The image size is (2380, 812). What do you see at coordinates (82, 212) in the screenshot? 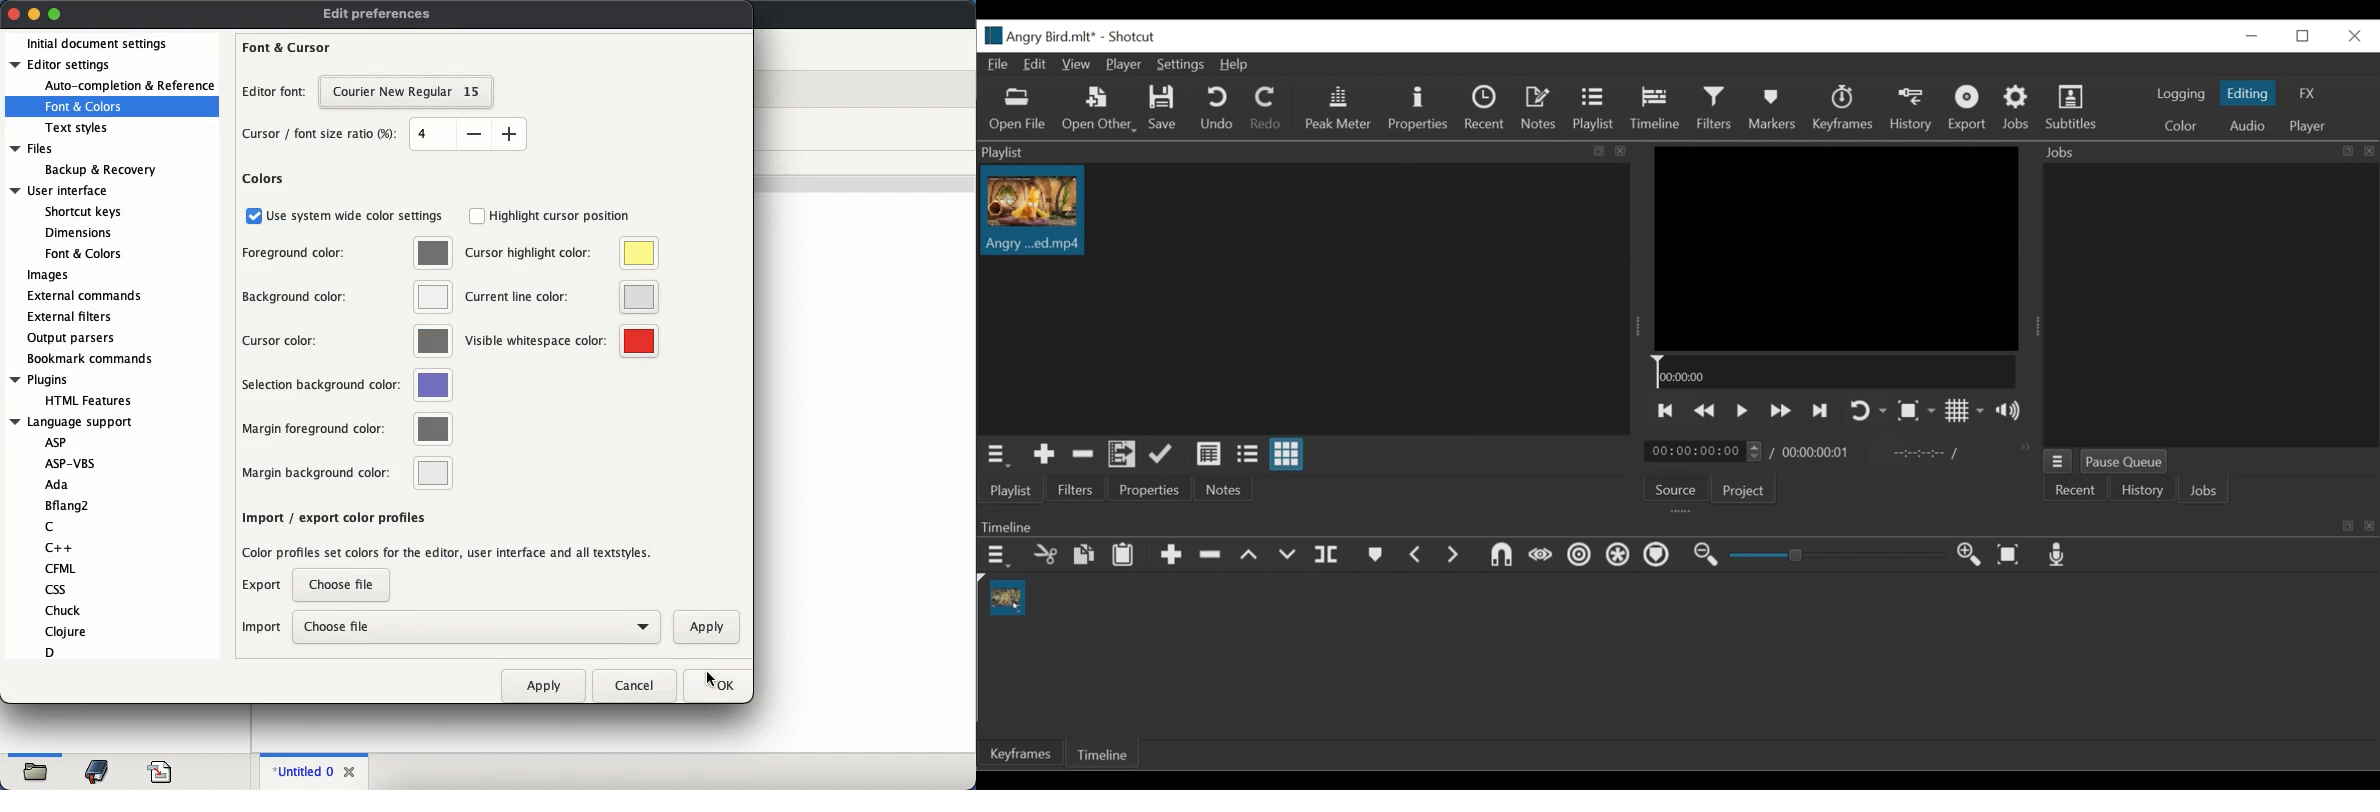
I see `shortcut keys` at bounding box center [82, 212].